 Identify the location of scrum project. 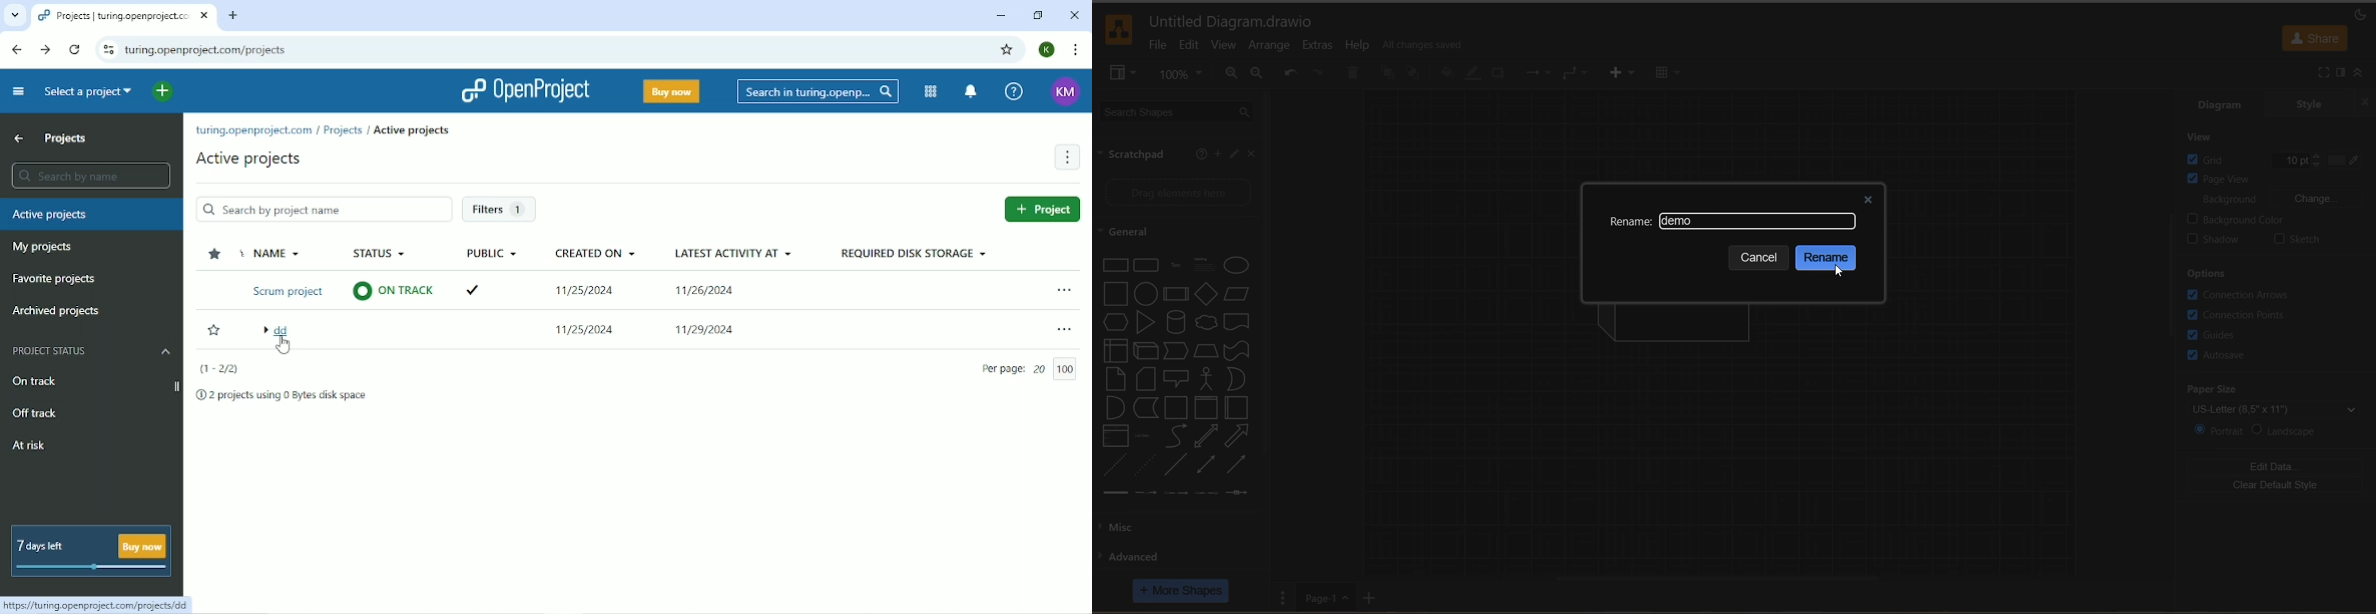
(285, 293).